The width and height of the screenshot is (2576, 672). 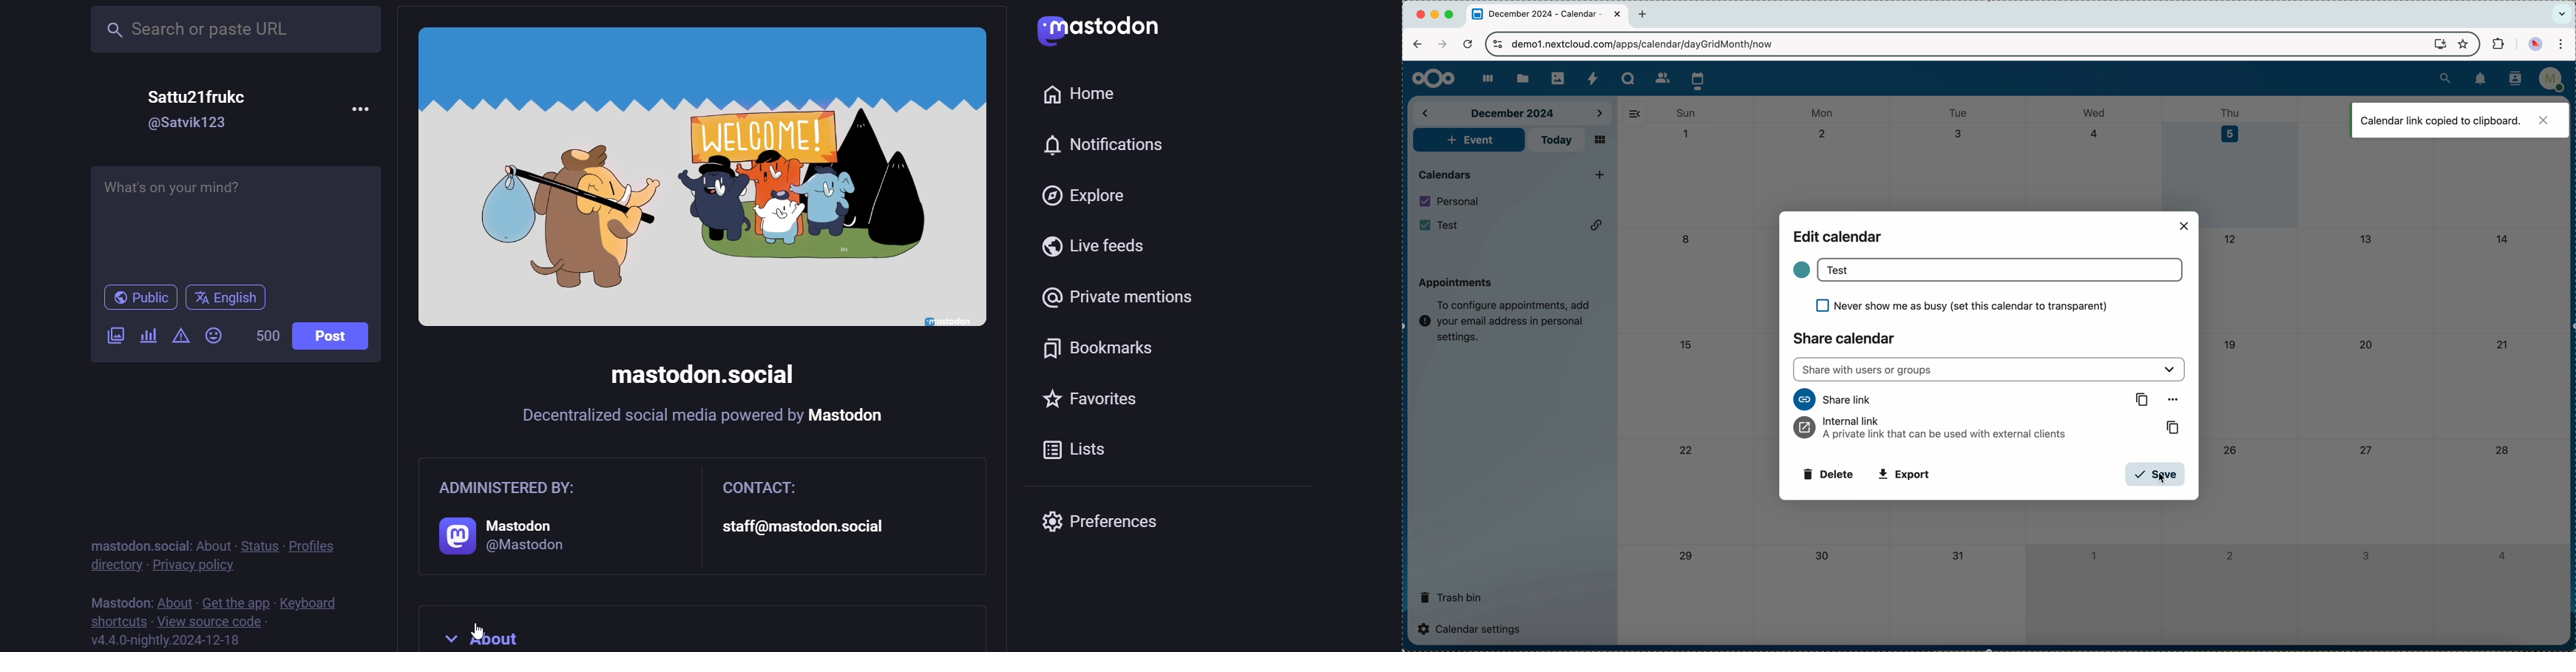 What do you see at coordinates (1513, 225) in the screenshot?
I see `Test calendar` at bounding box center [1513, 225].